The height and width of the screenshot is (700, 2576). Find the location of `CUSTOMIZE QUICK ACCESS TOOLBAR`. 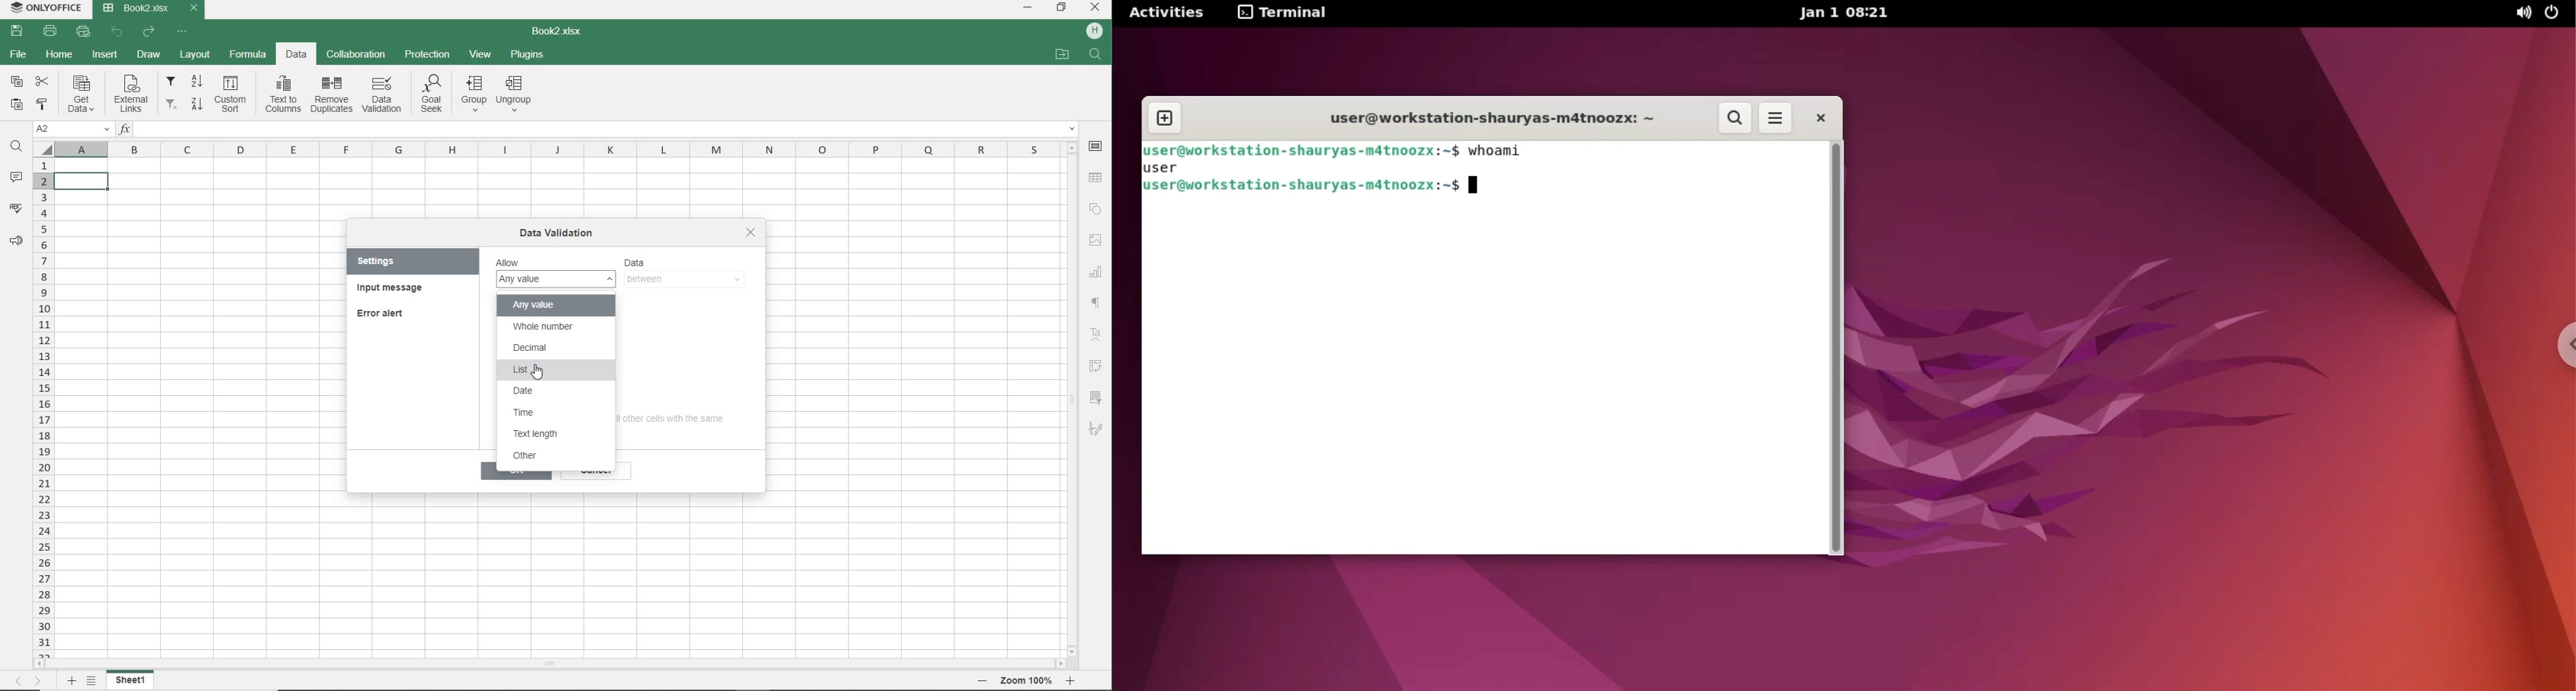

CUSTOMIZE QUICK ACCESS TOOLBAR is located at coordinates (183, 32).